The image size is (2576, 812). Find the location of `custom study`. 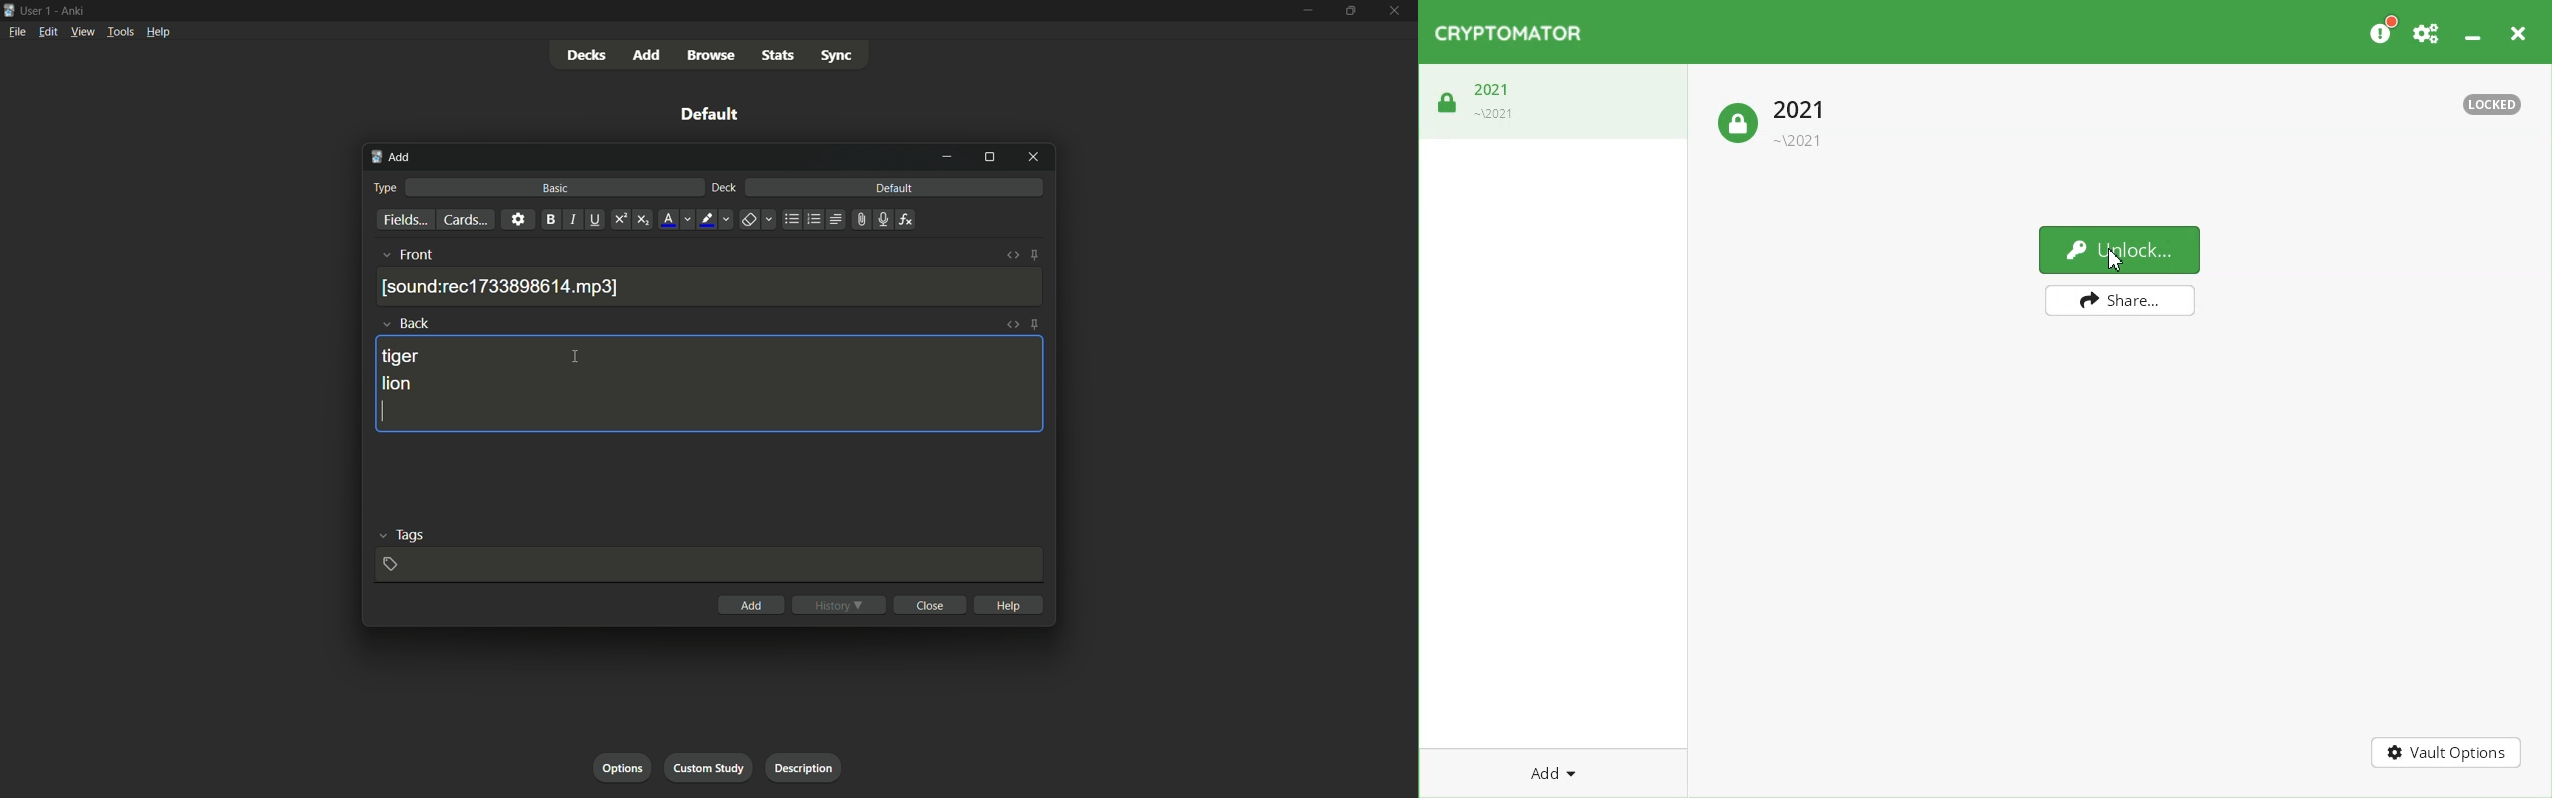

custom study is located at coordinates (710, 768).